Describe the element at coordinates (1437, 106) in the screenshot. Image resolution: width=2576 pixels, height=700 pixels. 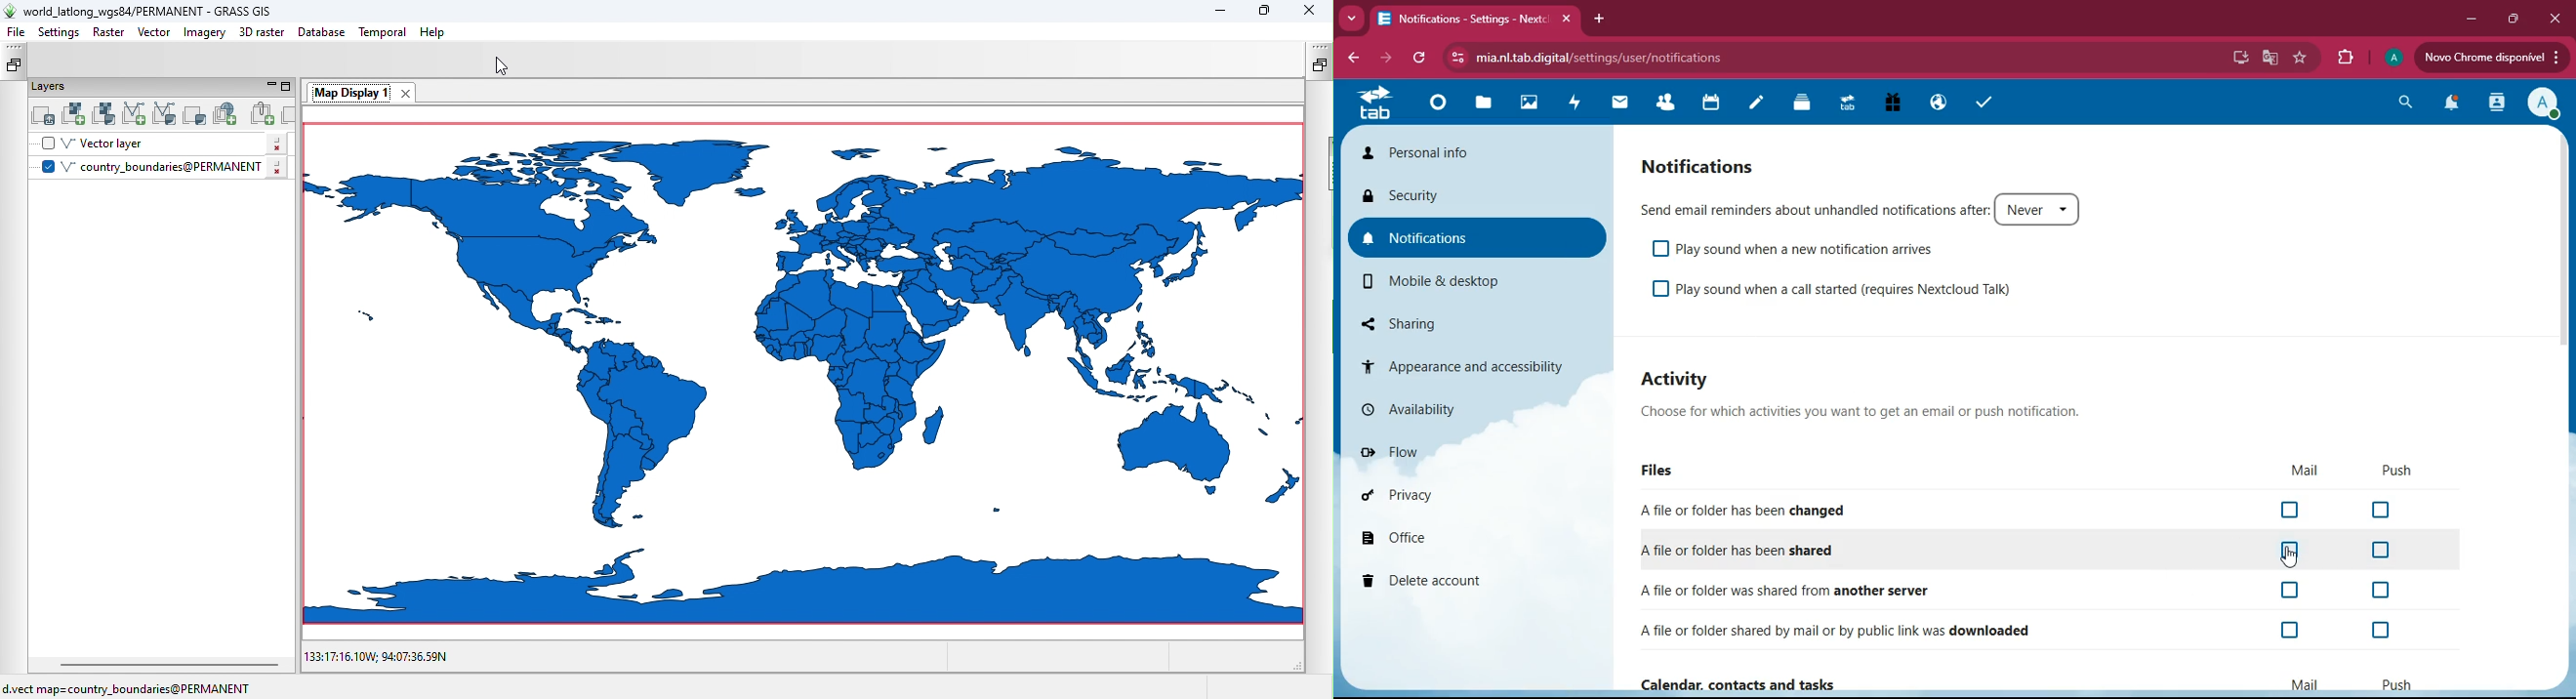
I see `home` at that location.